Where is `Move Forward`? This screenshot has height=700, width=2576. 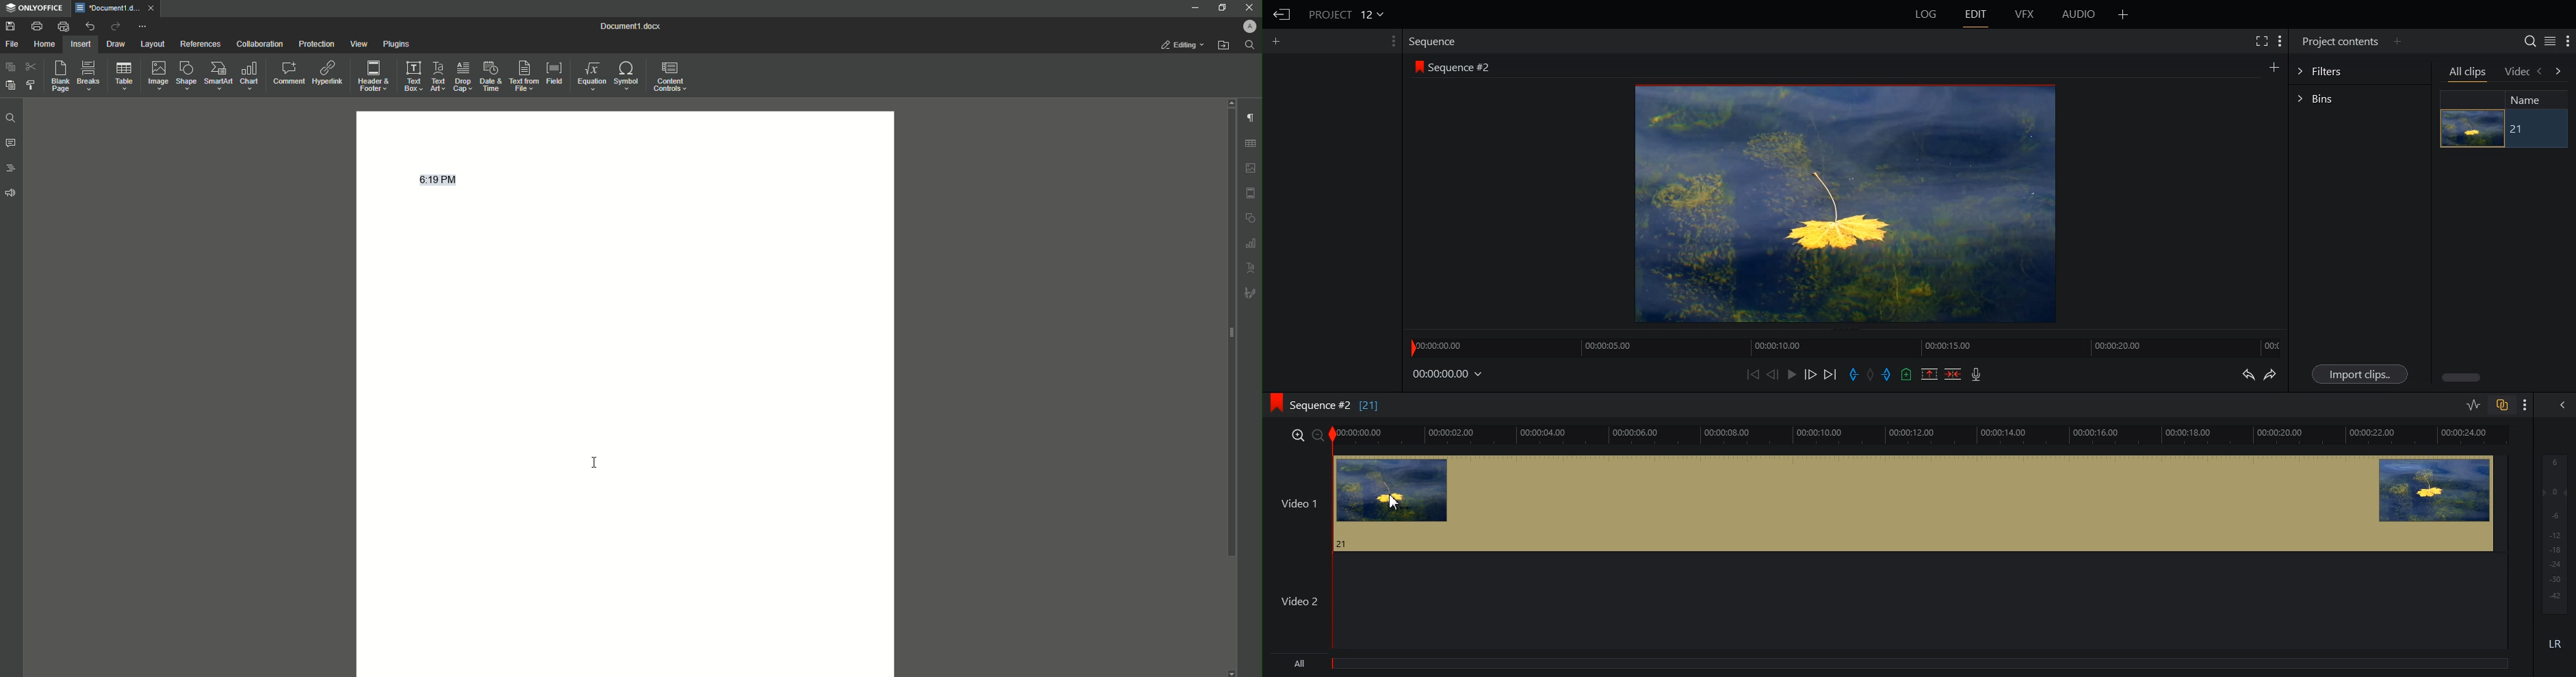 Move Forward is located at coordinates (1830, 374).